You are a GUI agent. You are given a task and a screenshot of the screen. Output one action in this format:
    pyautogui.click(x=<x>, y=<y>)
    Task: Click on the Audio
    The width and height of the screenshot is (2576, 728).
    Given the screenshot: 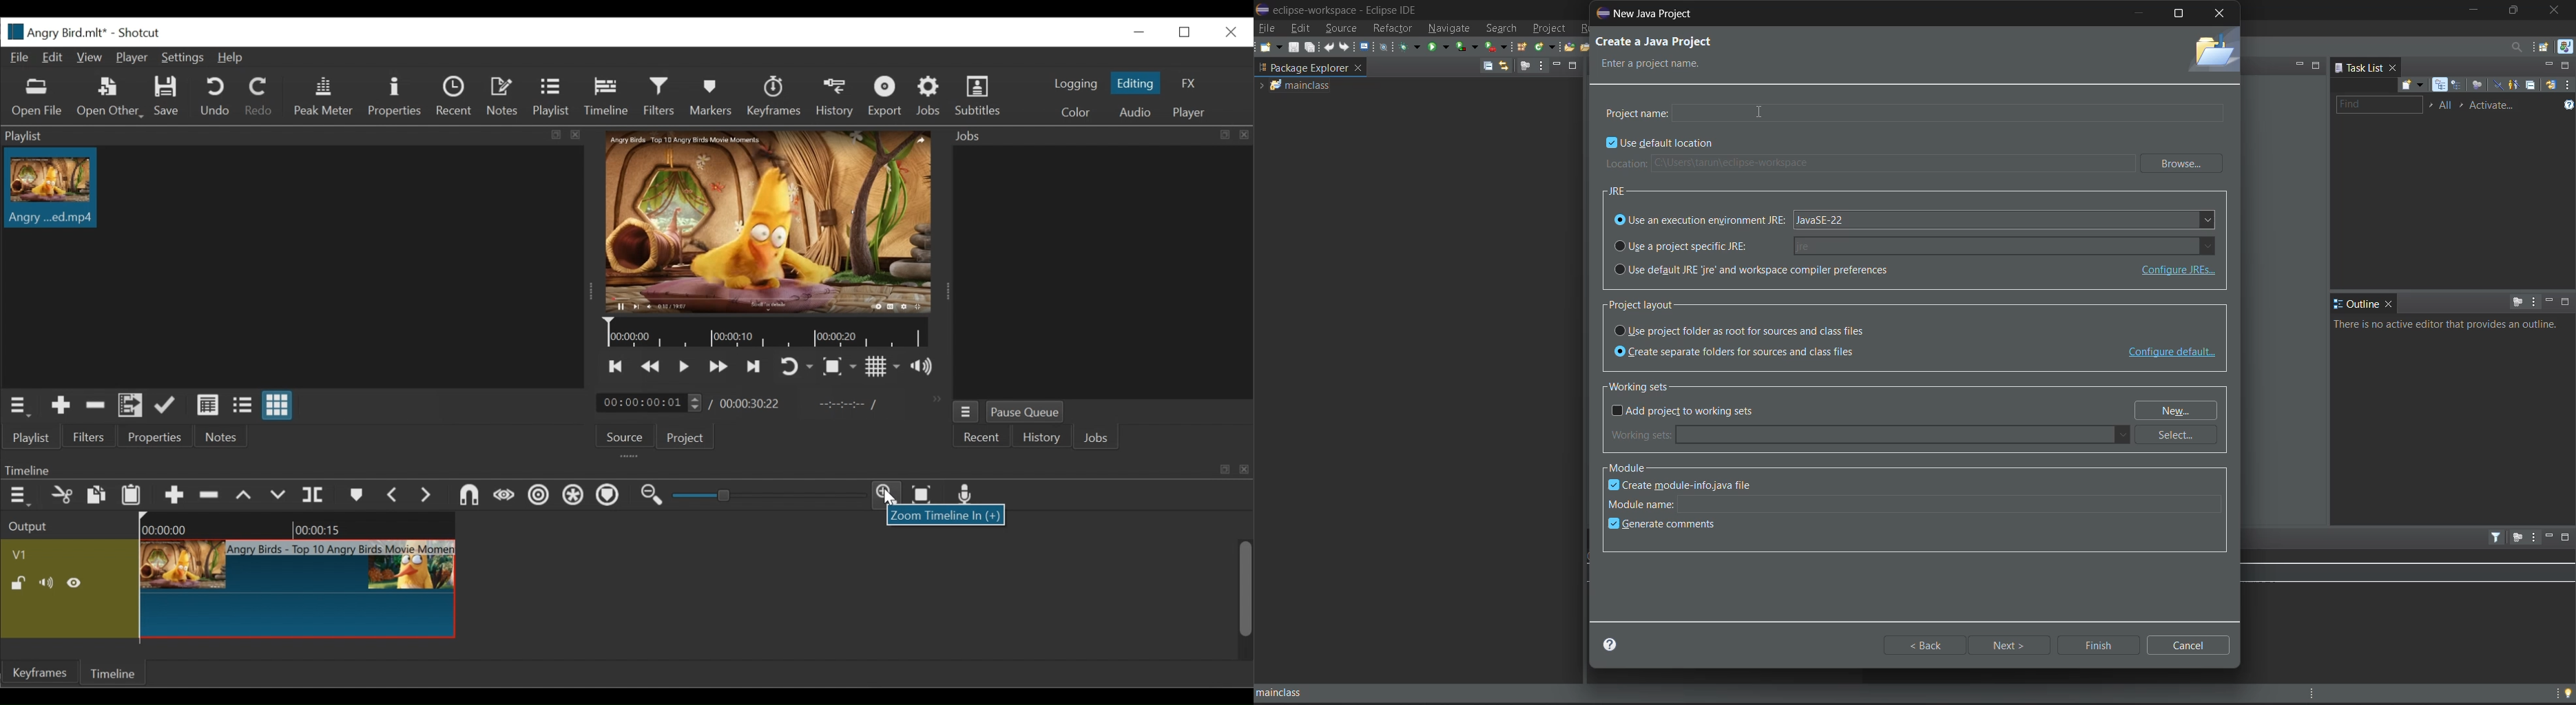 What is the action you would take?
    pyautogui.click(x=1131, y=112)
    